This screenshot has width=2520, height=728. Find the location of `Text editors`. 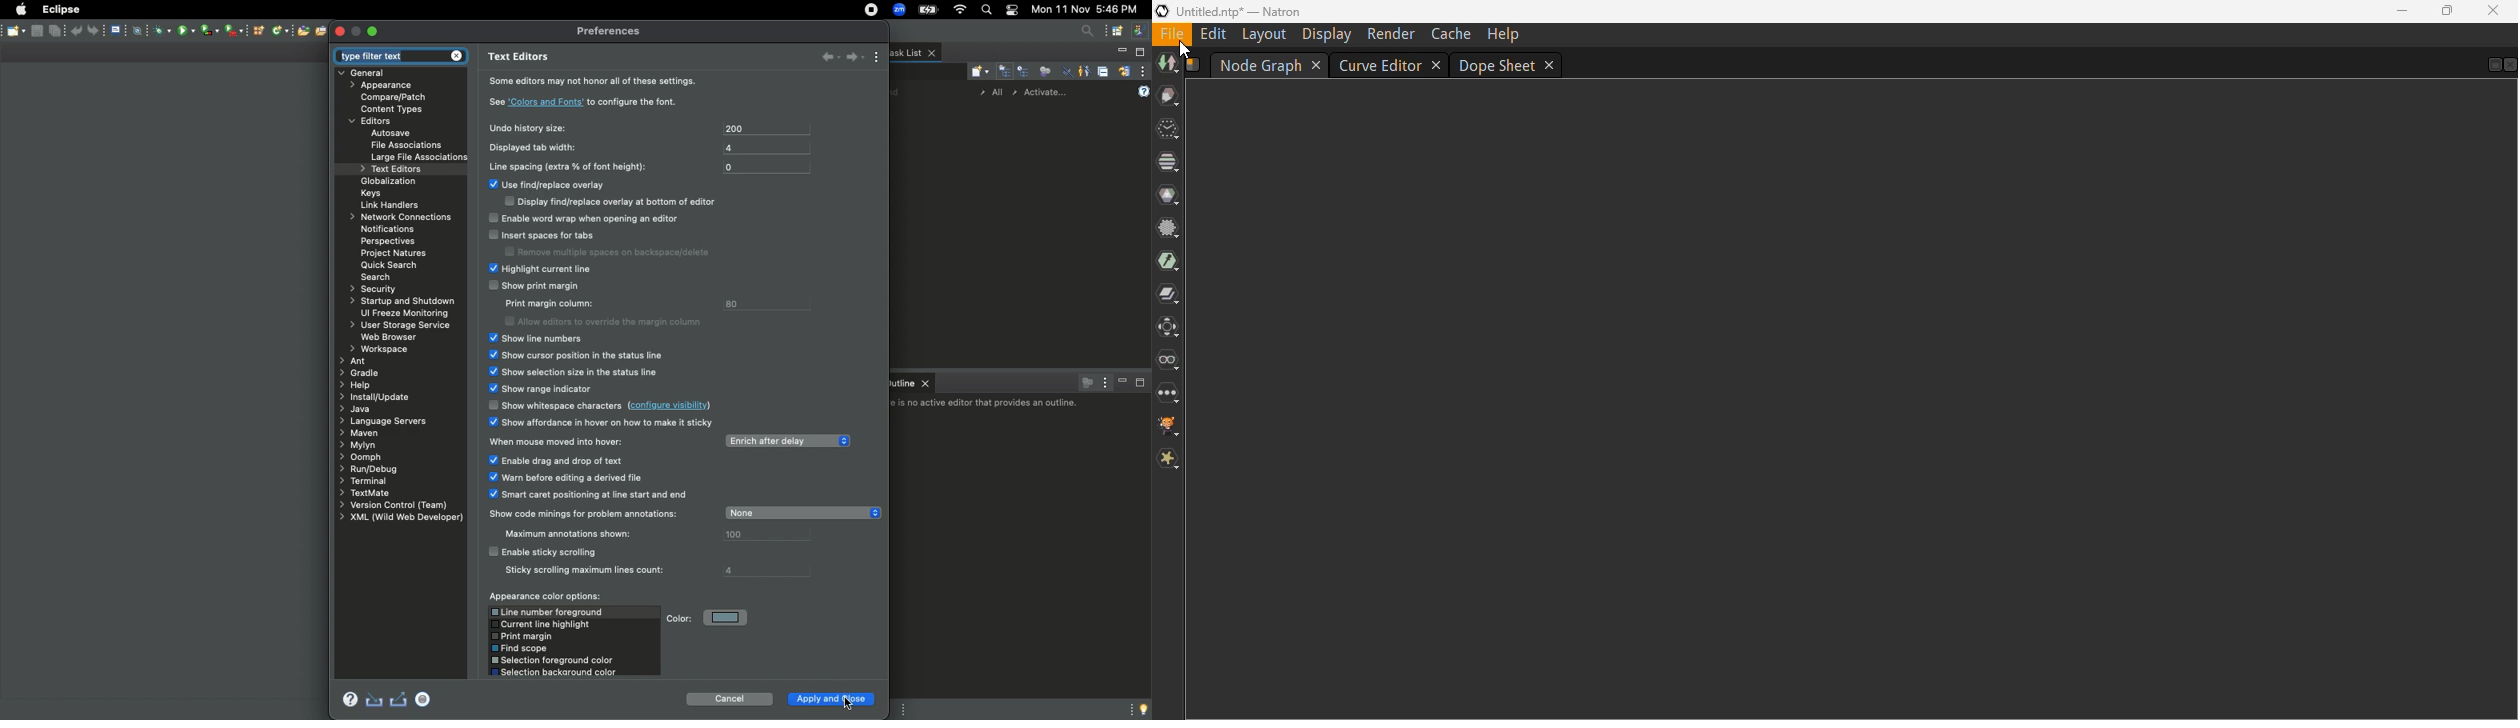

Text editors is located at coordinates (522, 57).